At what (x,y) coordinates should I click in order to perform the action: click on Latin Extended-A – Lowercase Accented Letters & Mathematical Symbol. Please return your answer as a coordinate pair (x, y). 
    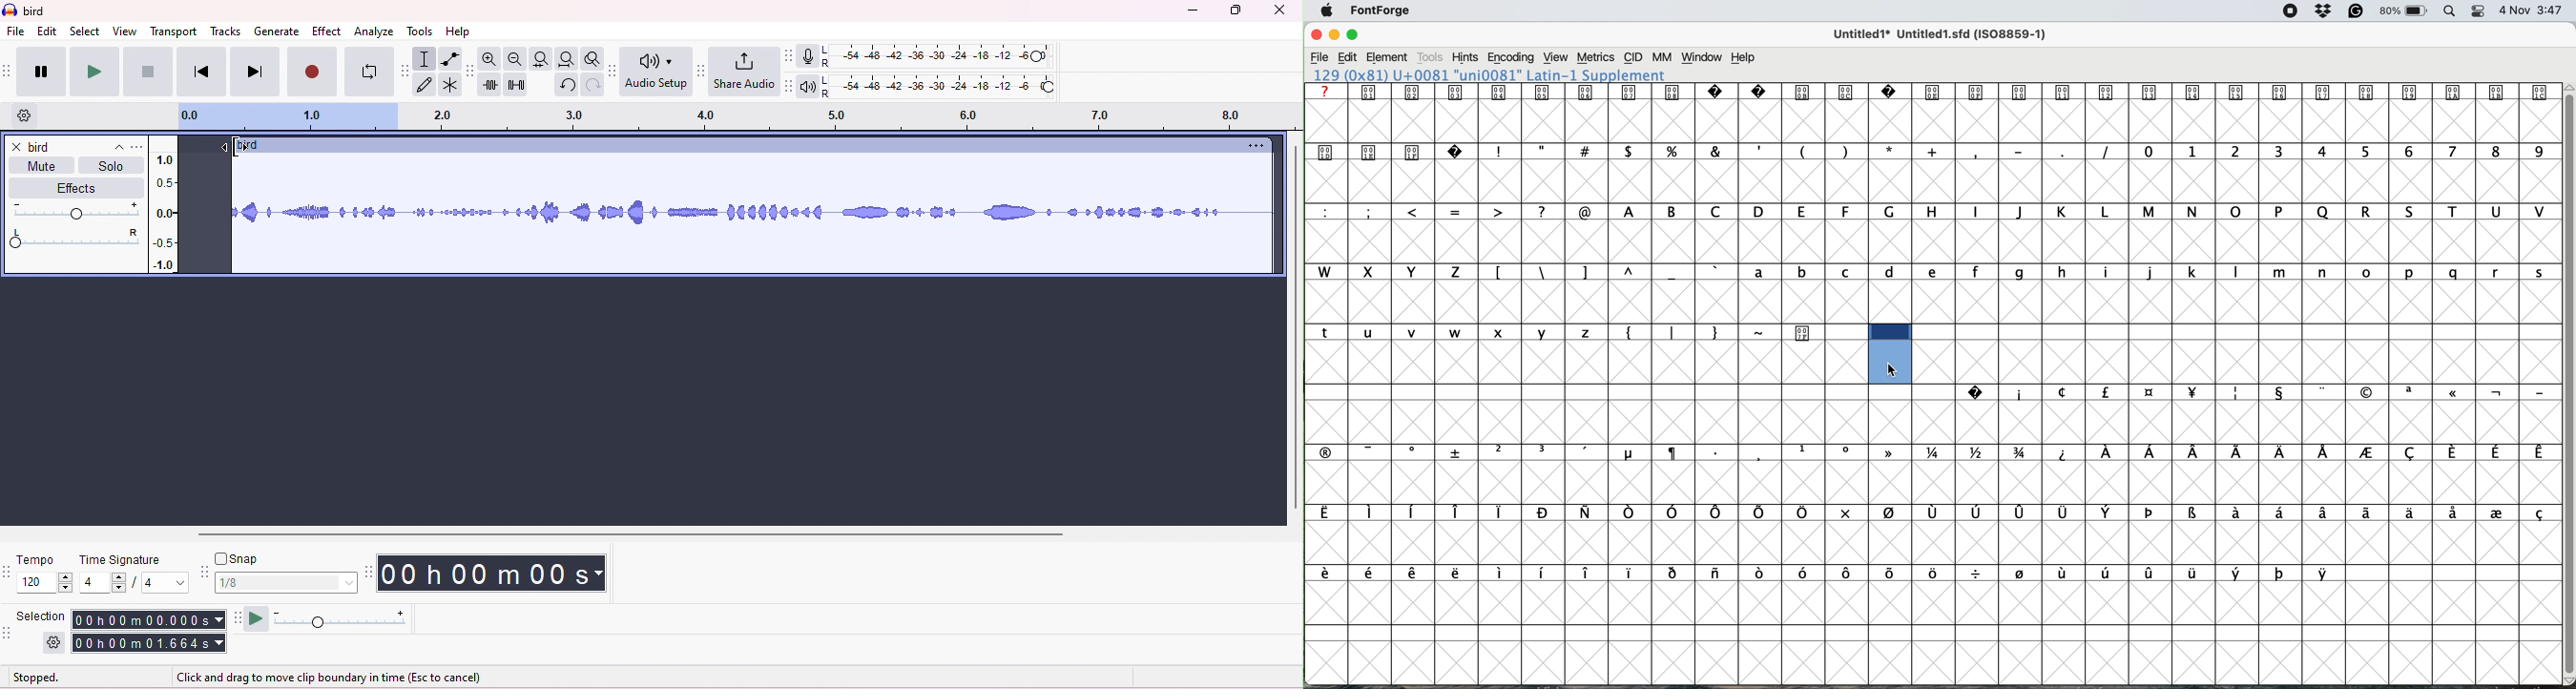
    Looking at the image, I should click on (1825, 572).